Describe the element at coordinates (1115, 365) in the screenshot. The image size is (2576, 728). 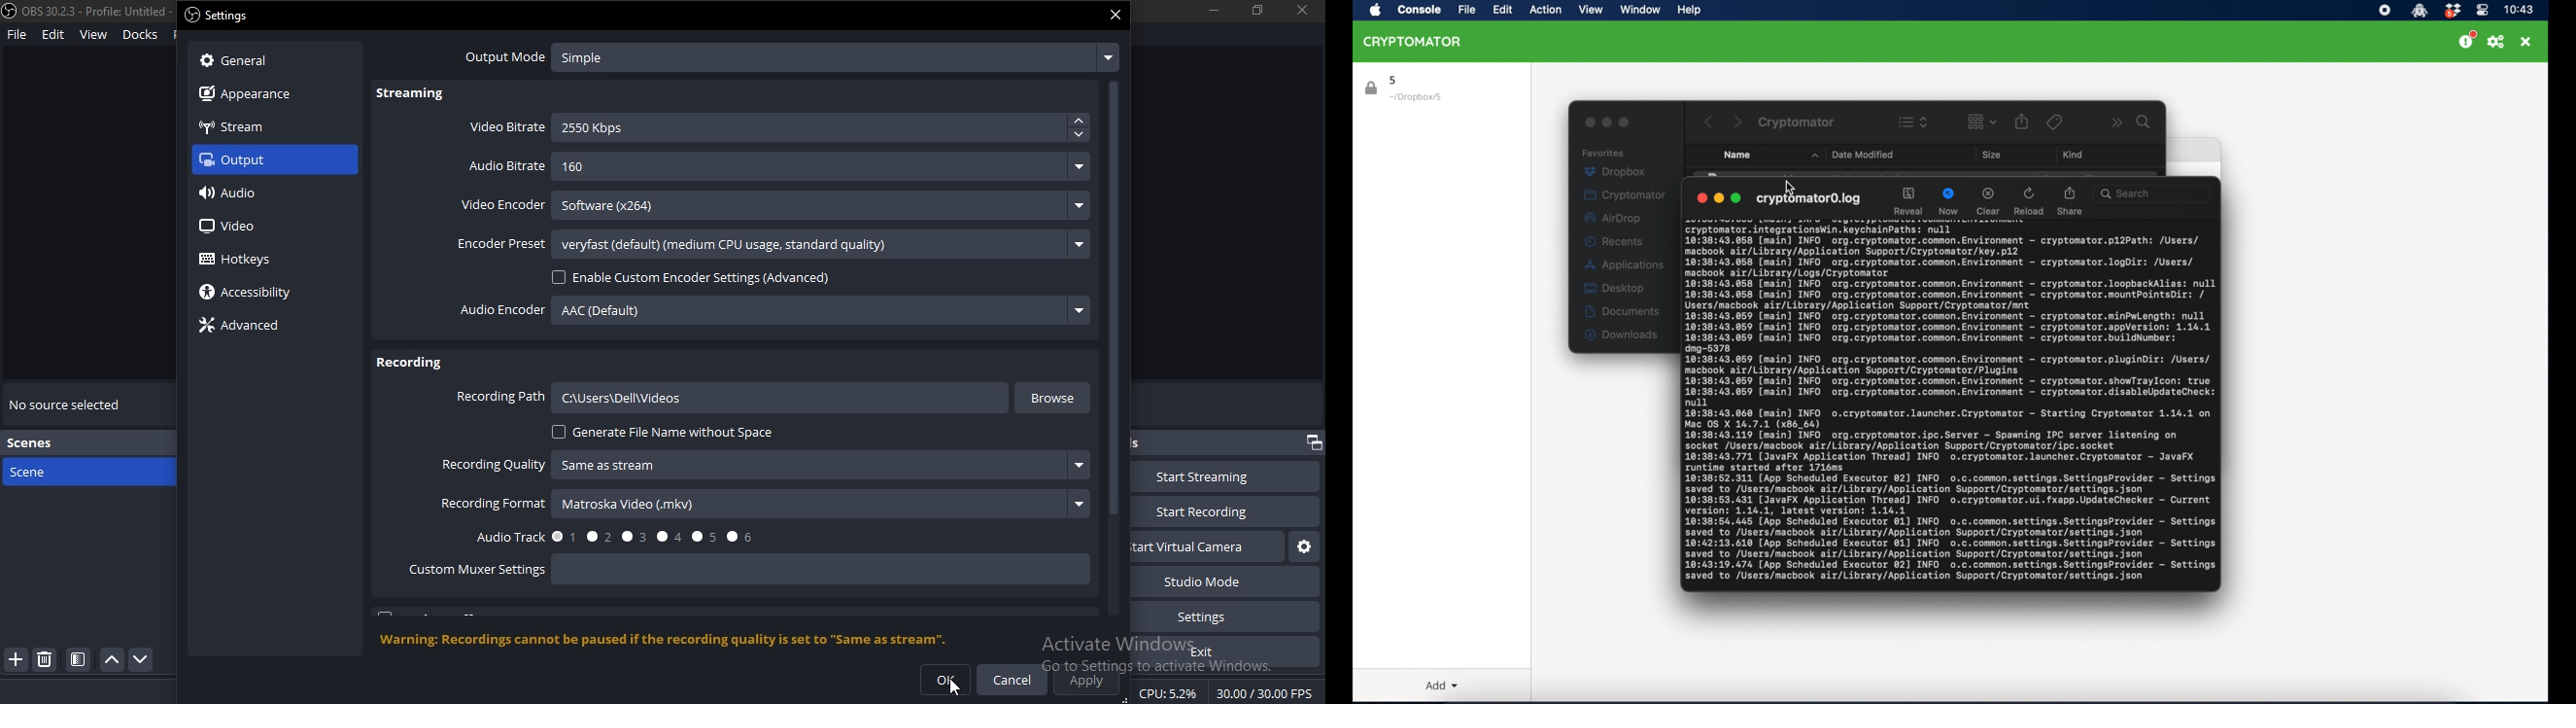
I see `scrollbar` at that location.